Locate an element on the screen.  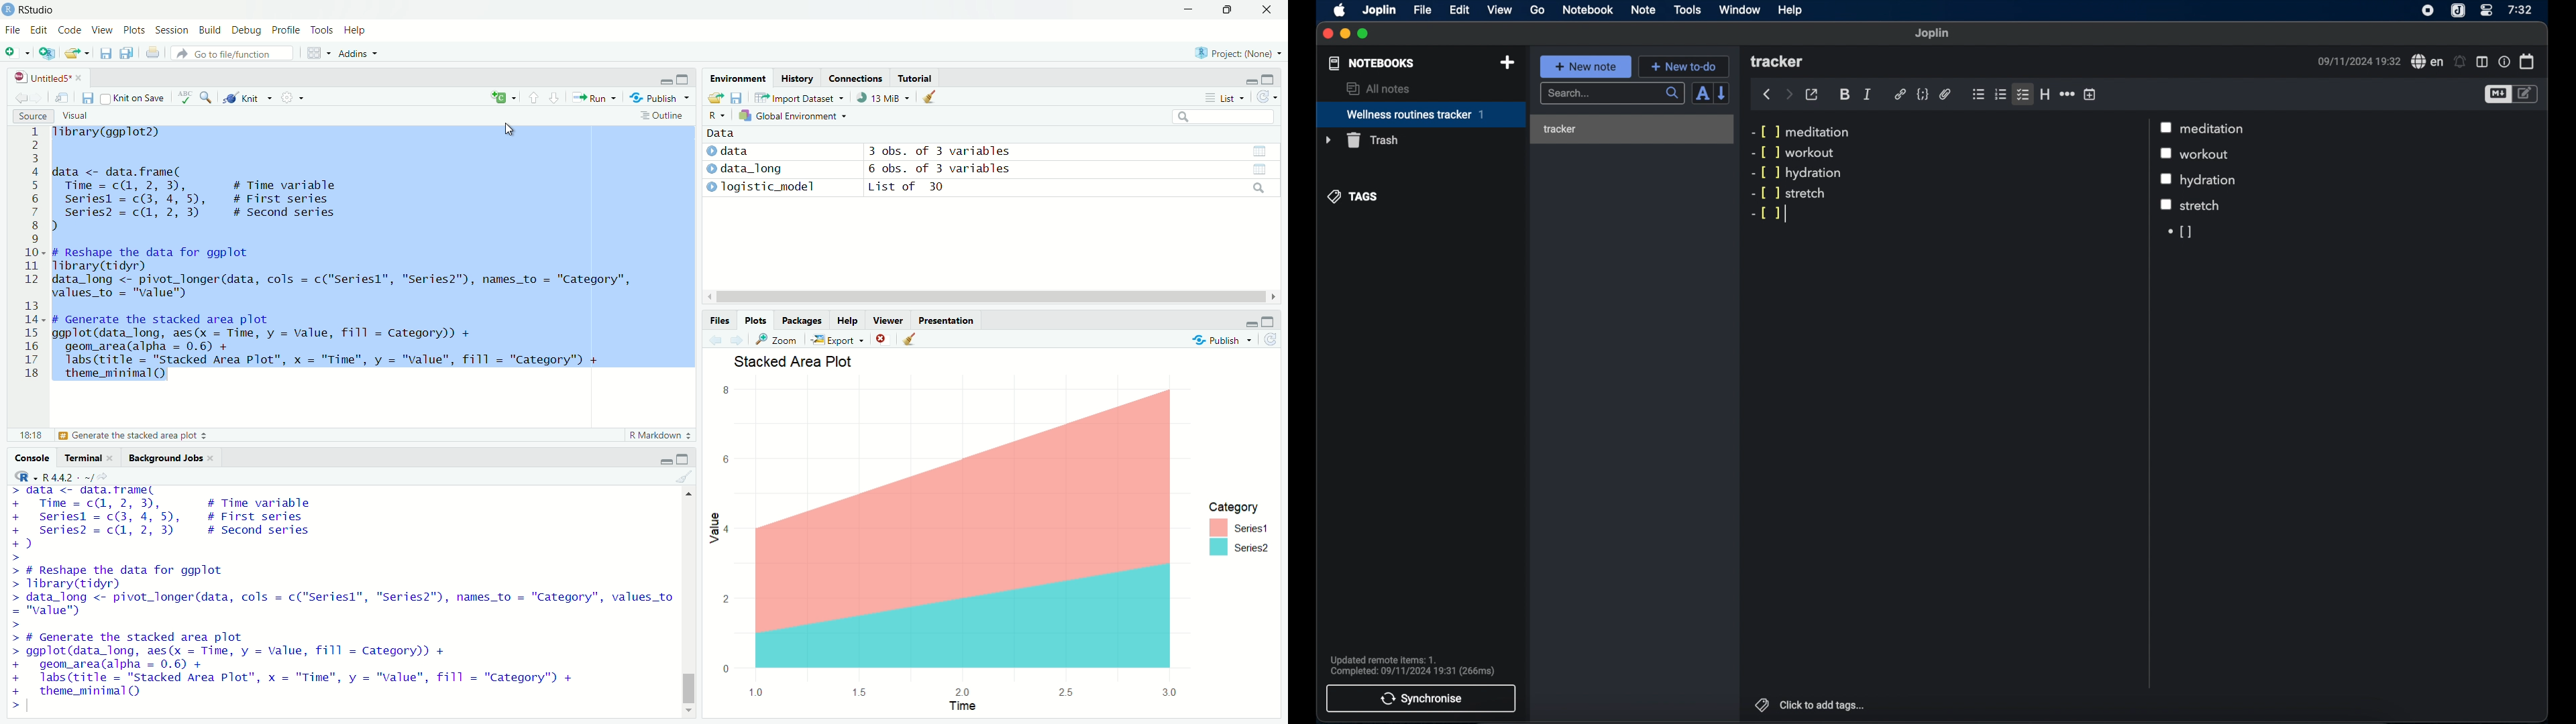
calendar is located at coordinates (2527, 61).